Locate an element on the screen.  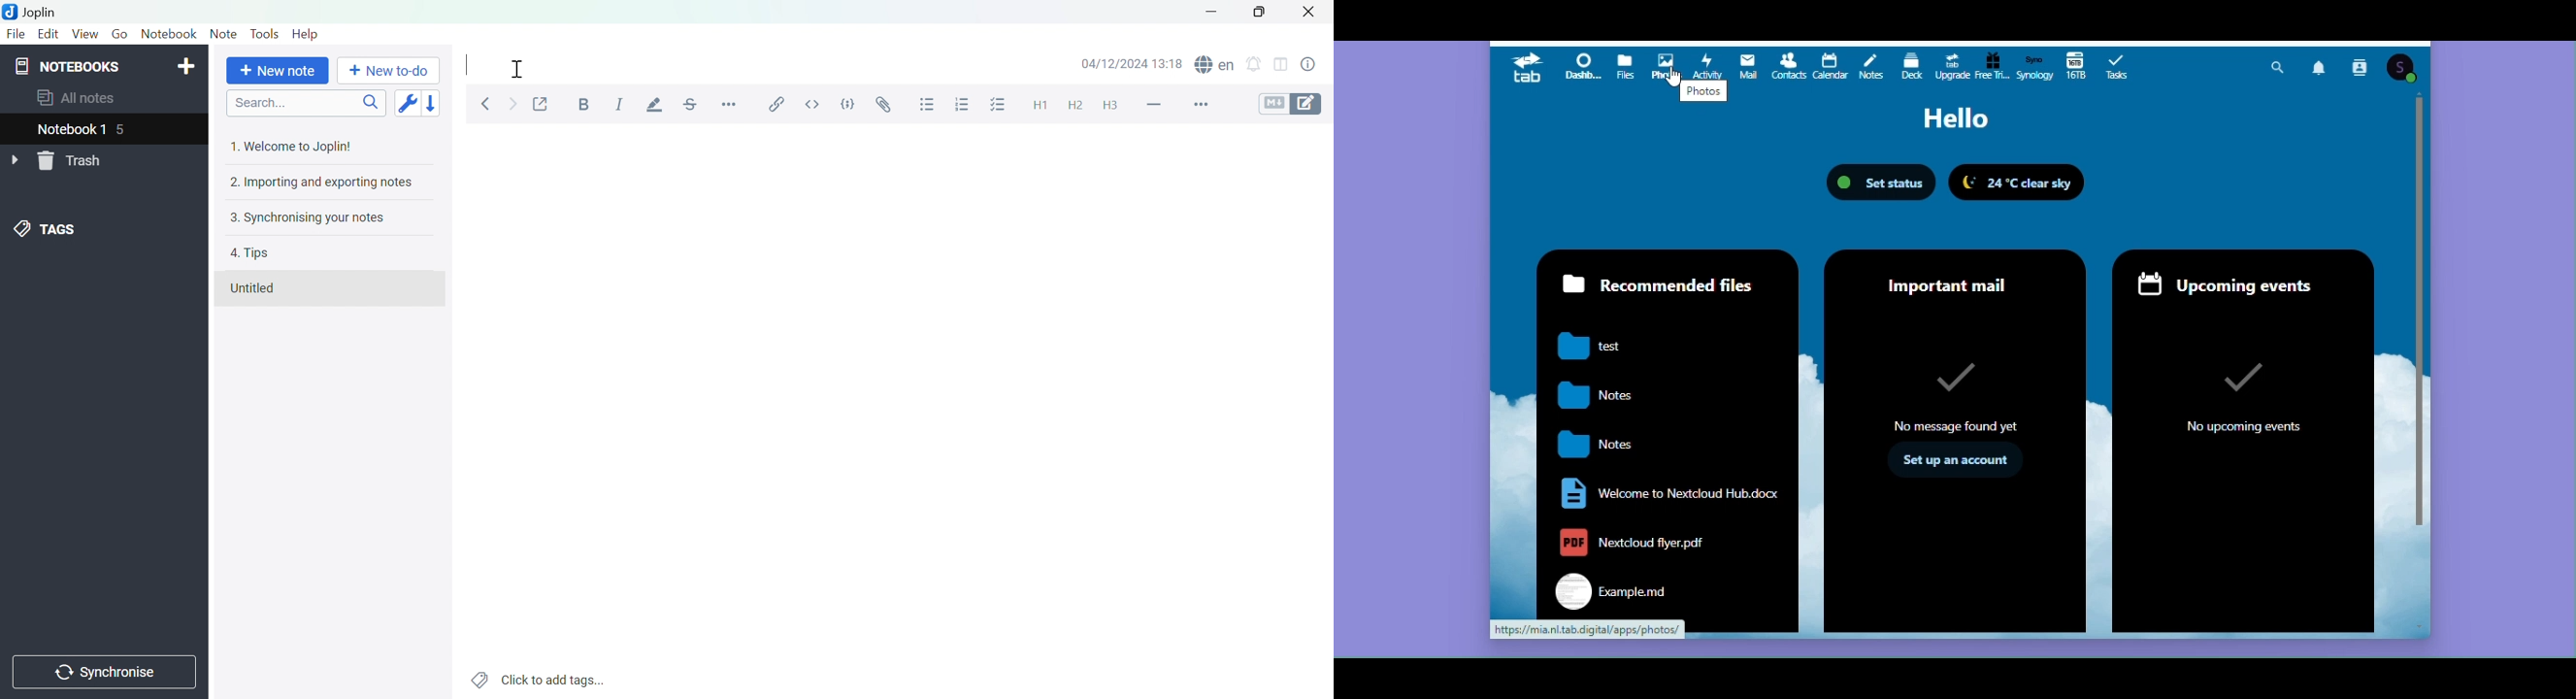
Toggle external editing is located at coordinates (541, 103).